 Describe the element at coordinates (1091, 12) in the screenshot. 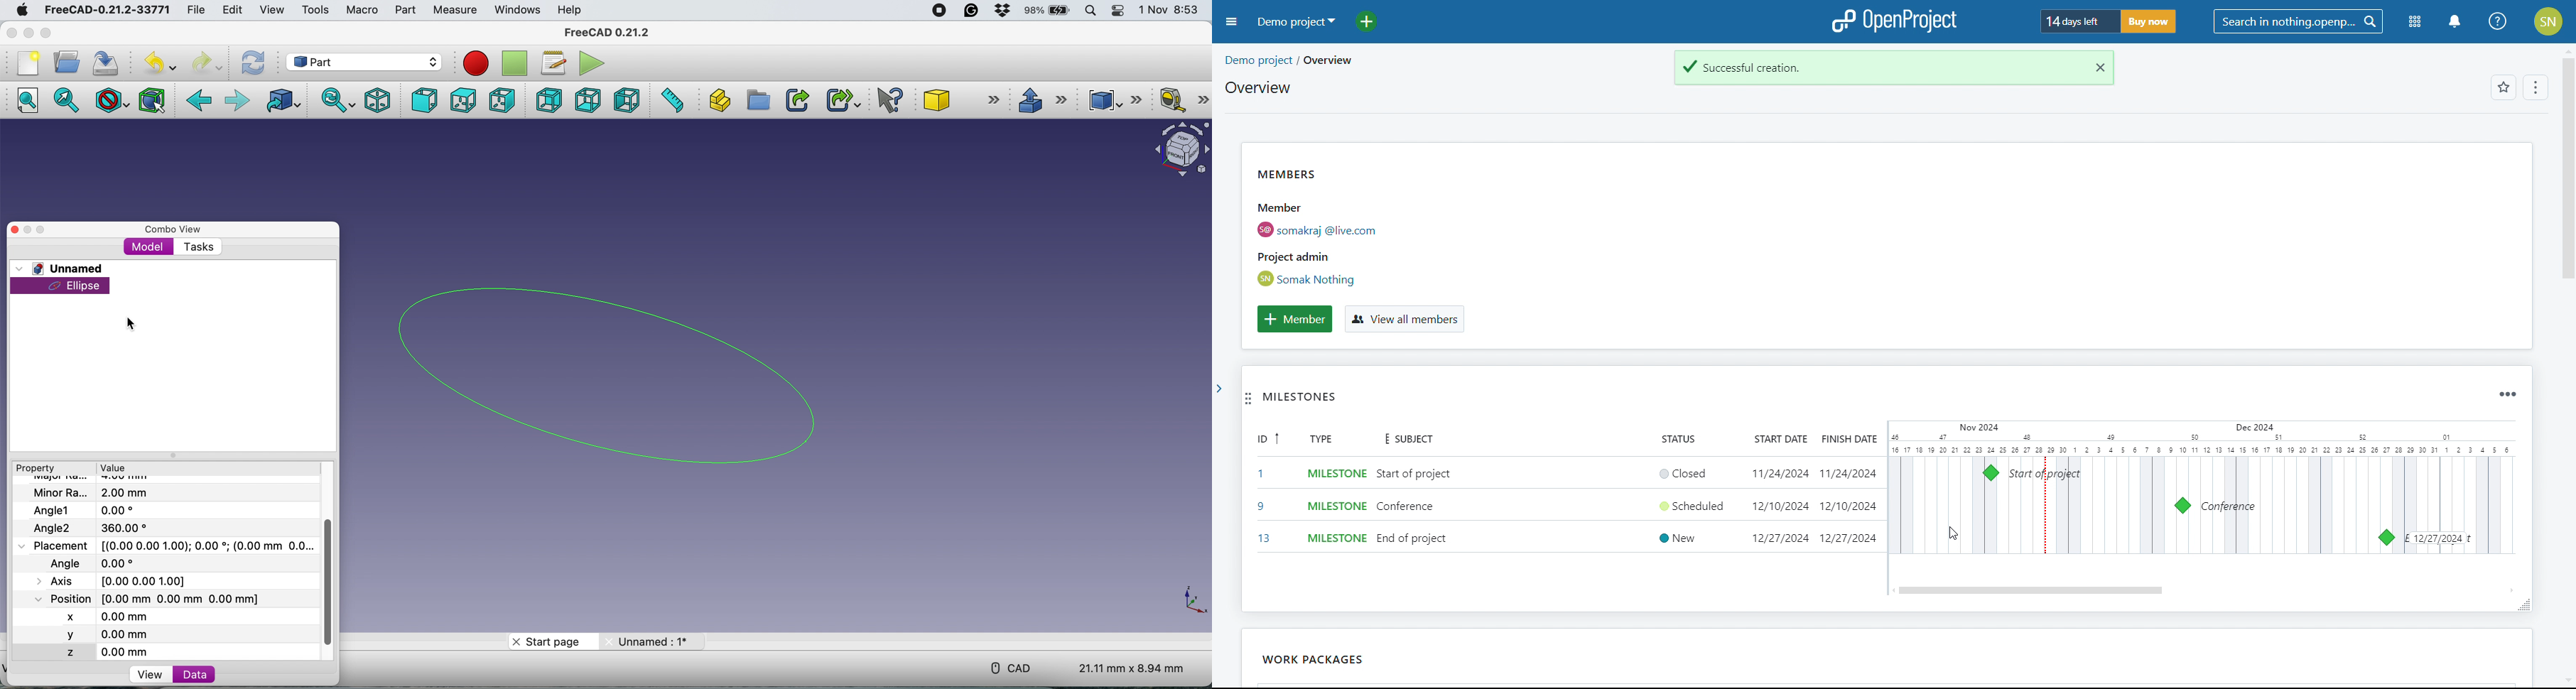

I see `spotlight search` at that location.